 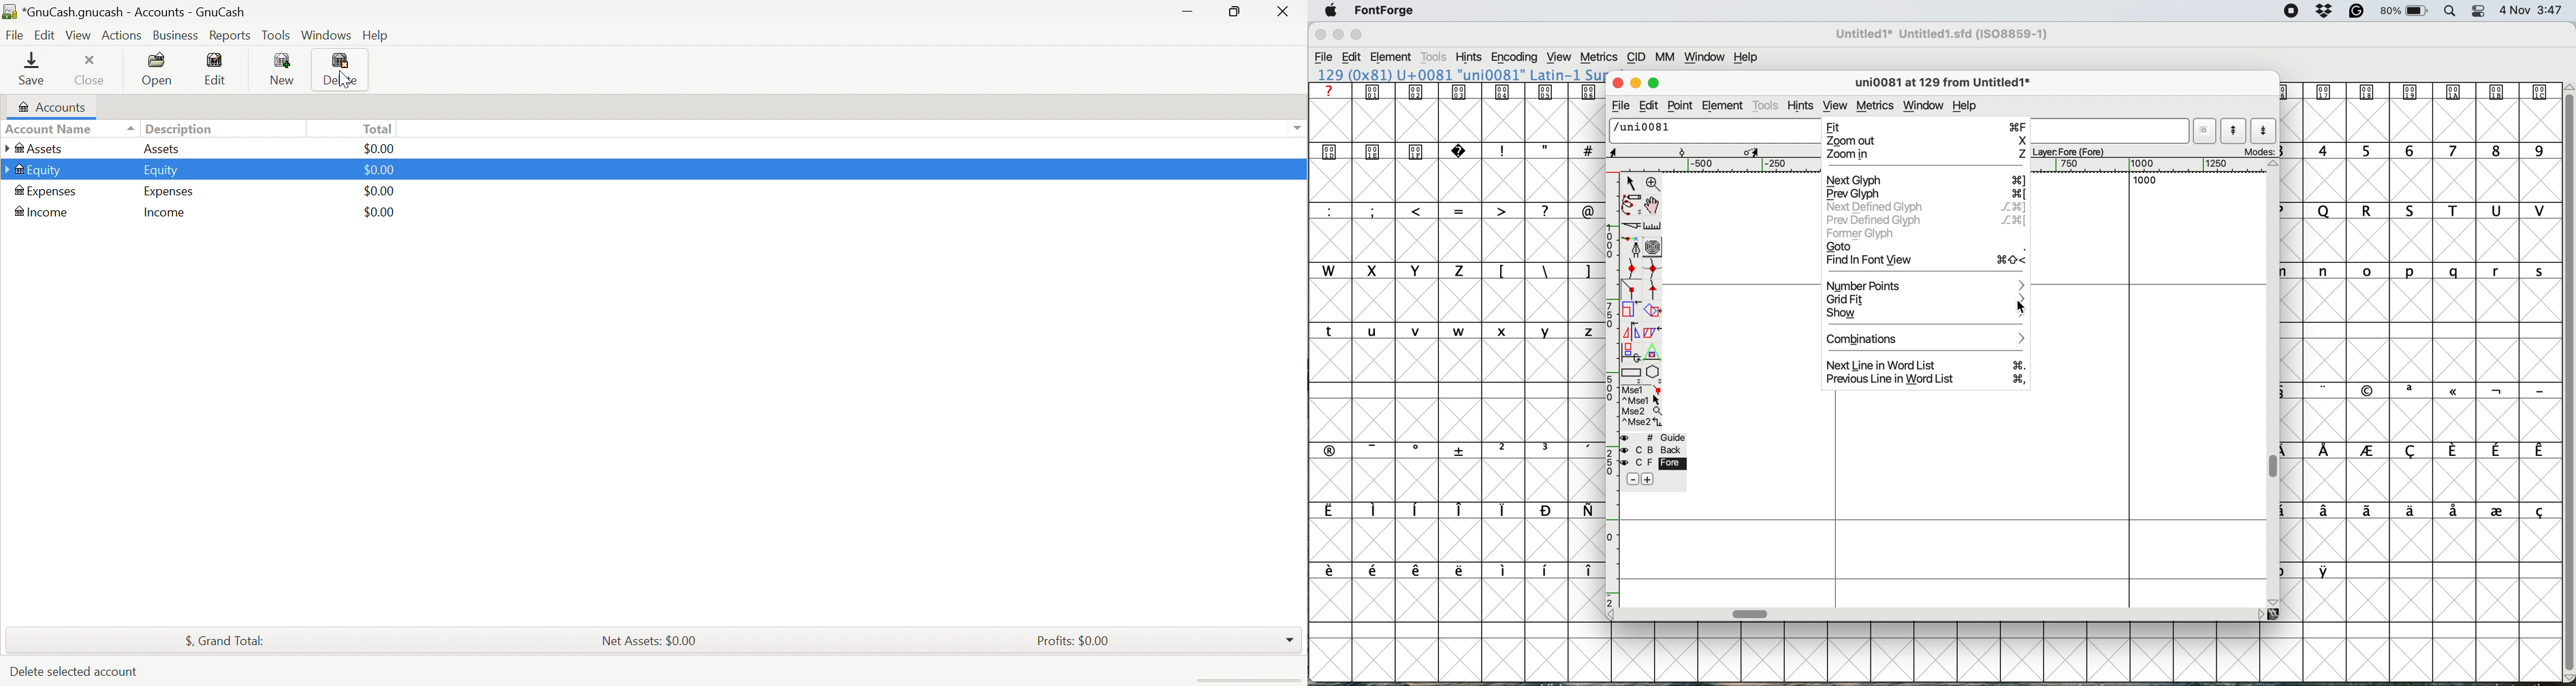 What do you see at coordinates (34, 148) in the screenshot?
I see `Assets` at bounding box center [34, 148].